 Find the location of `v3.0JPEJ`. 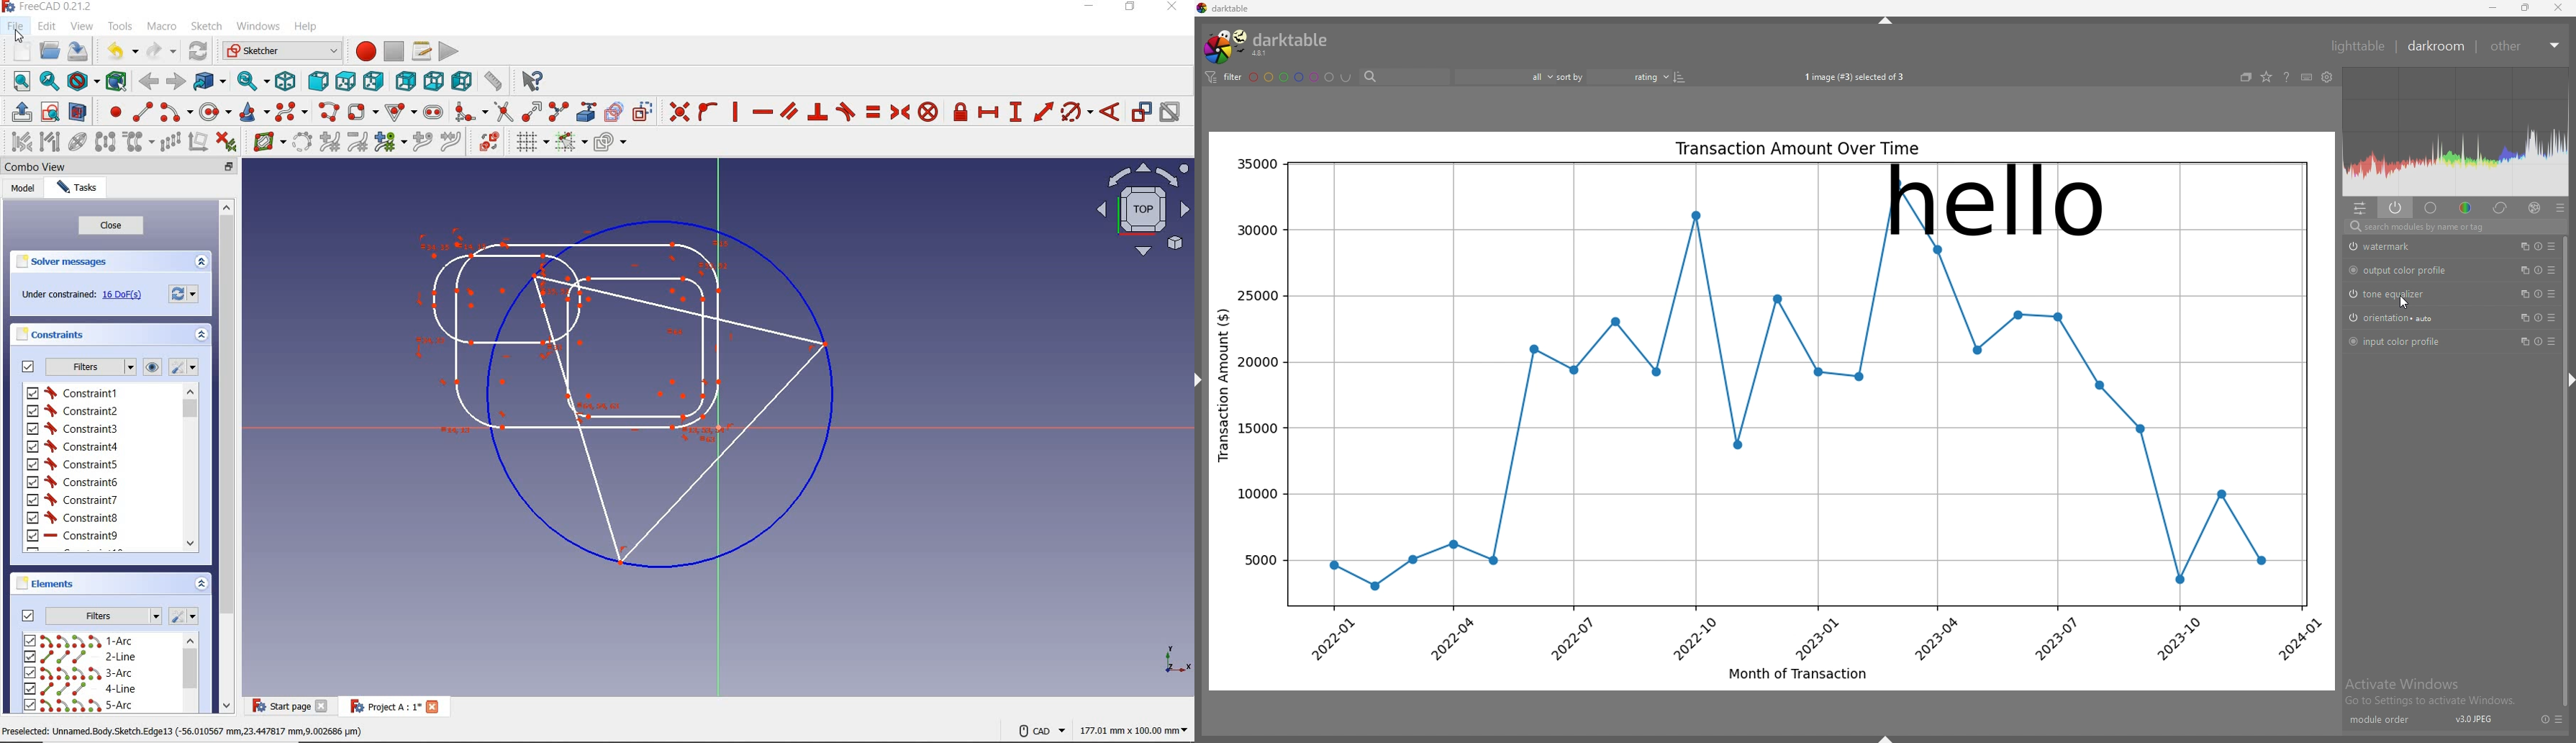

v3.0JPEJ is located at coordinates (2471, 719).